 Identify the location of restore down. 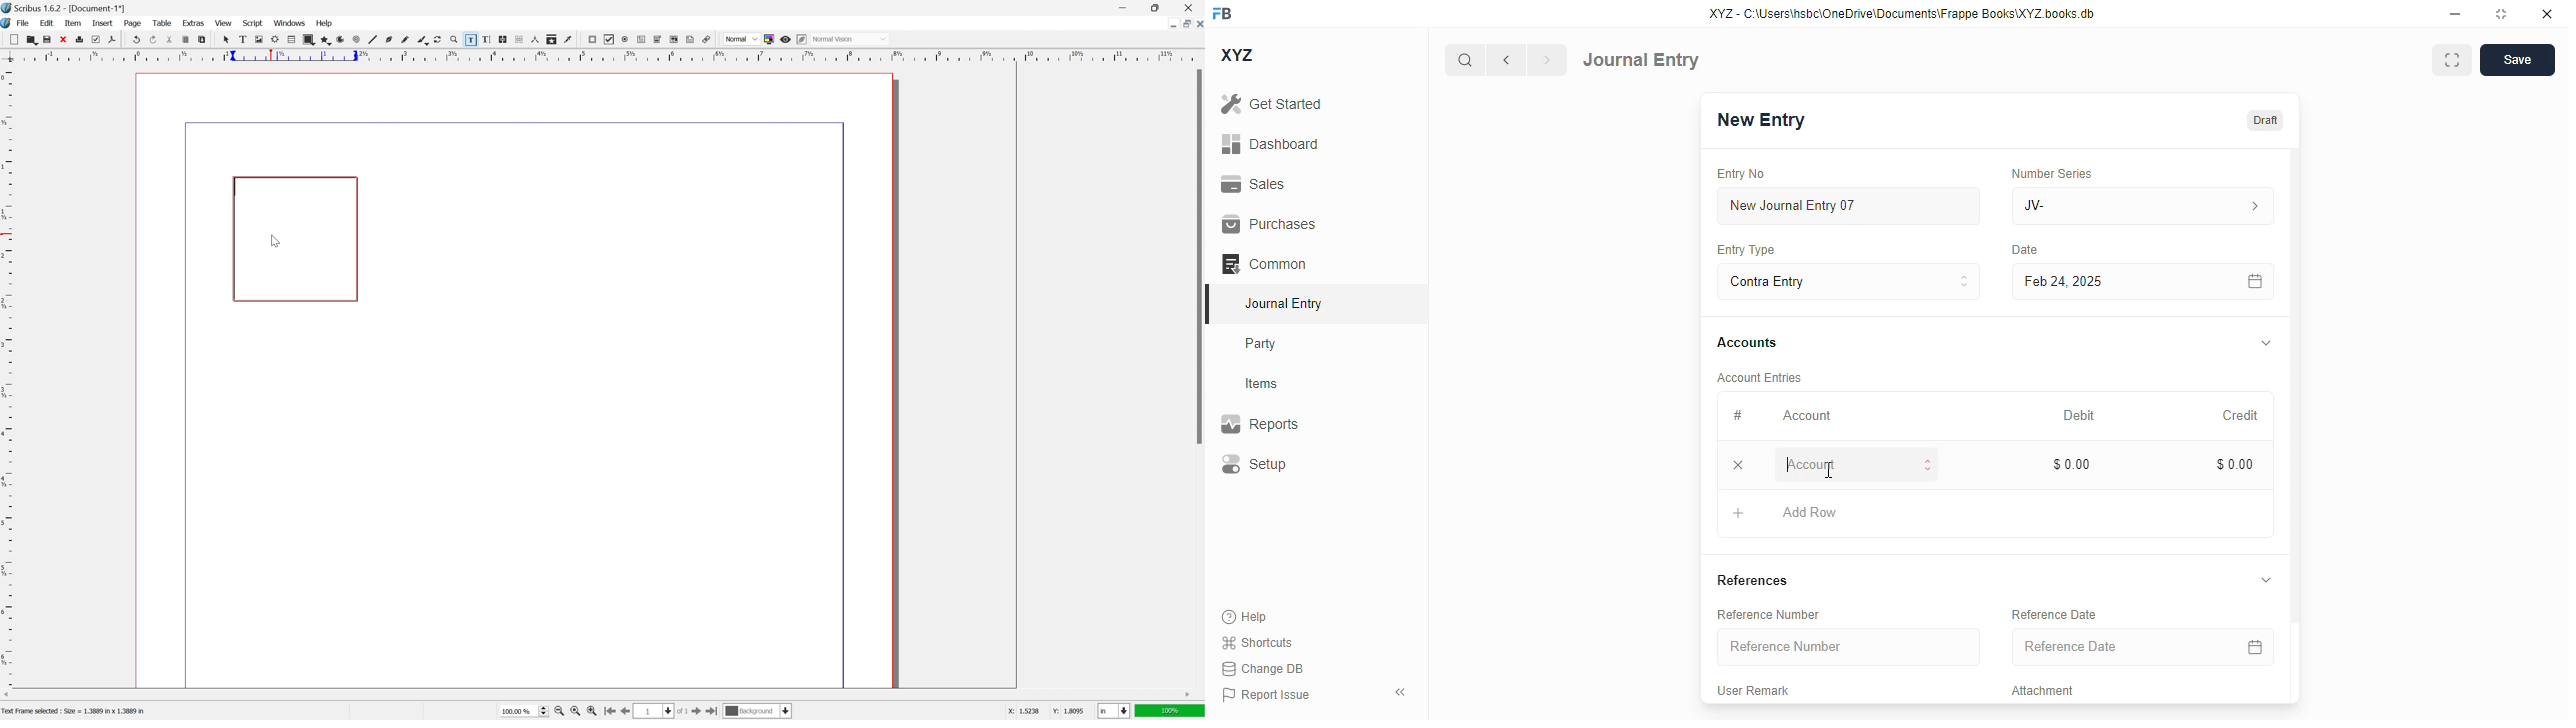
(1182, 24).